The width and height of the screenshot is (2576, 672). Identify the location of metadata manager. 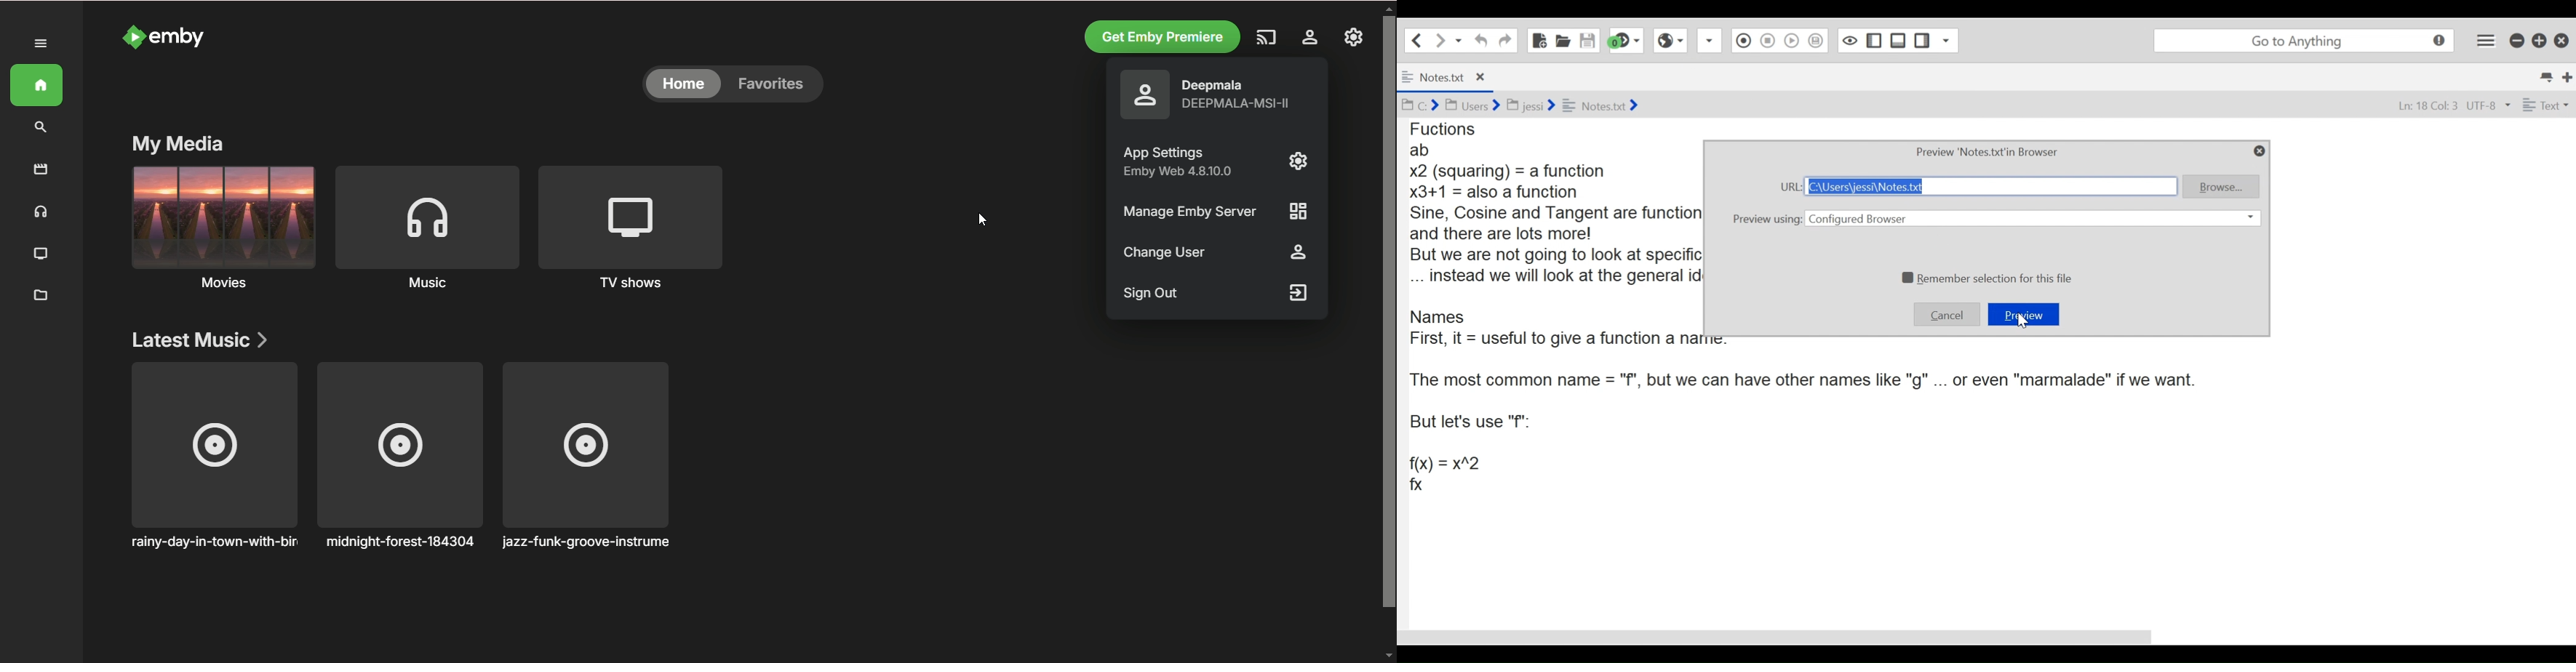
(40, 295).